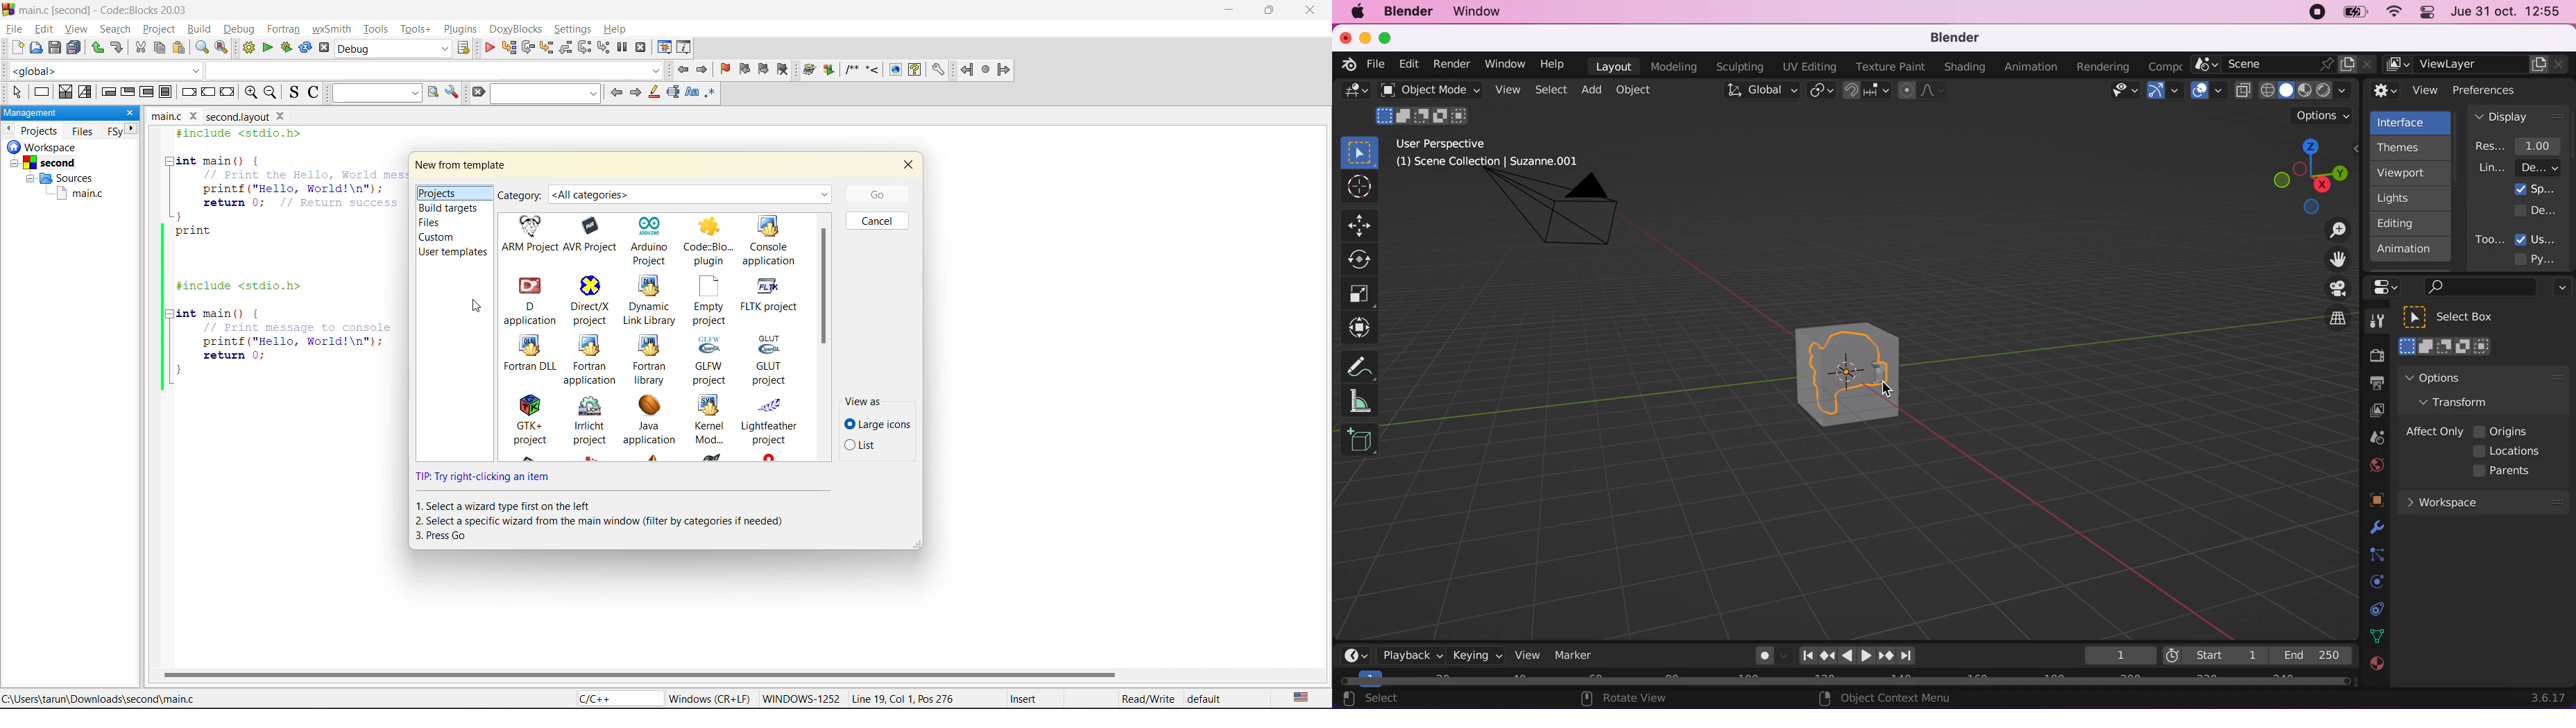 The image size is (2576, 728). I want to click on output, so click(2371, 385).